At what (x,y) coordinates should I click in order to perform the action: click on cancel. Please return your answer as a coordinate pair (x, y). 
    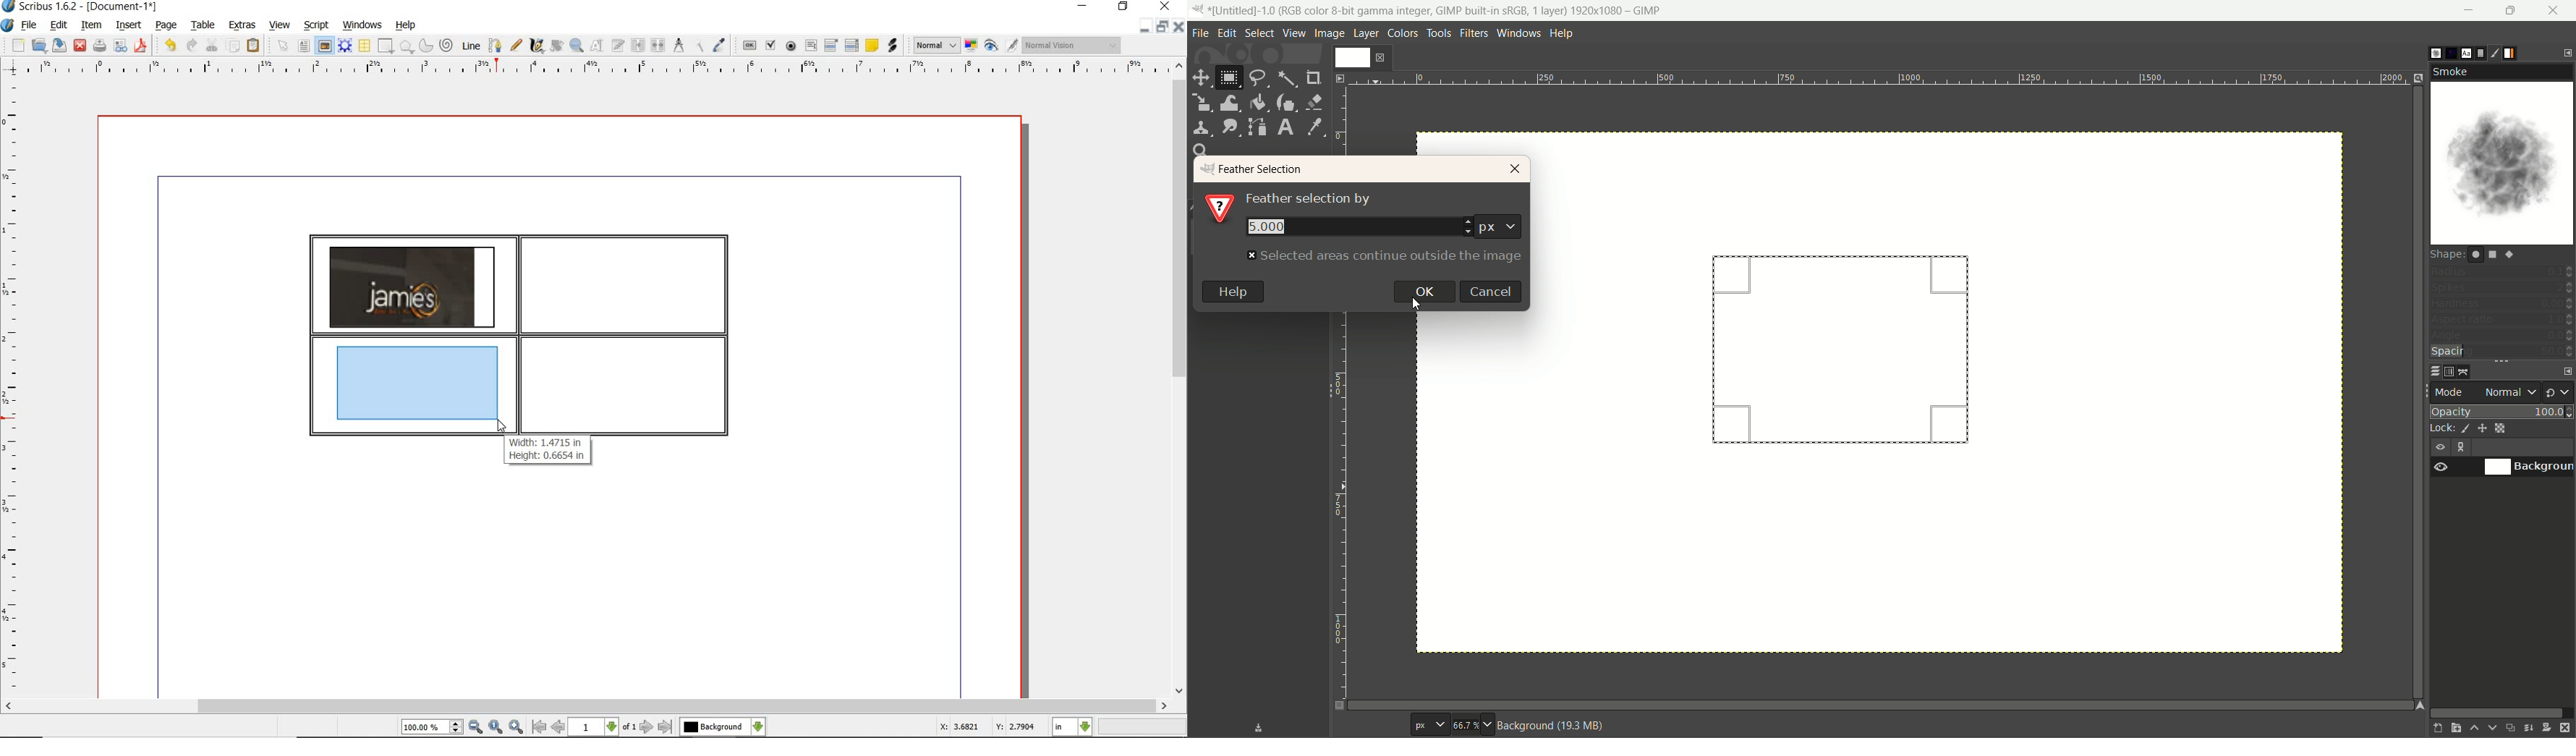
    Looking at the image, I should click on (1490, 294).